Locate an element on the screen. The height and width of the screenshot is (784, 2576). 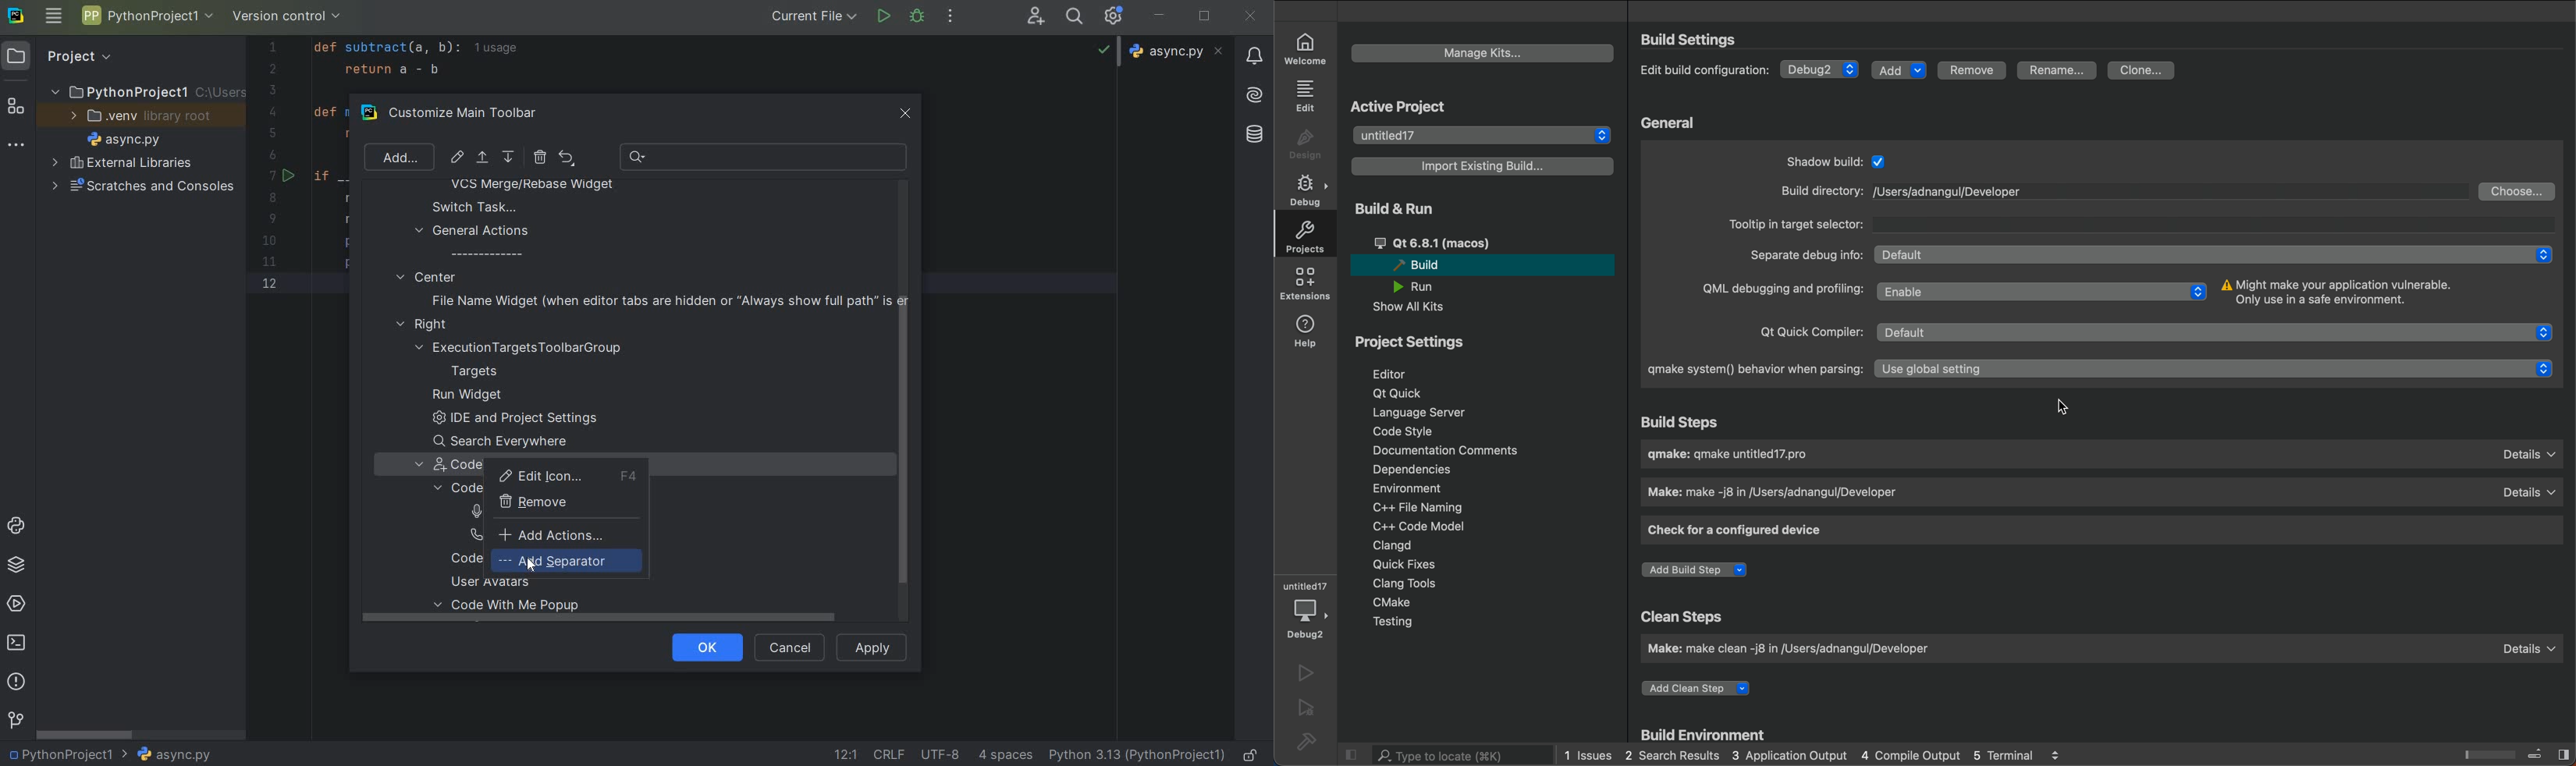
clone is located at coordinates (2143, 70).